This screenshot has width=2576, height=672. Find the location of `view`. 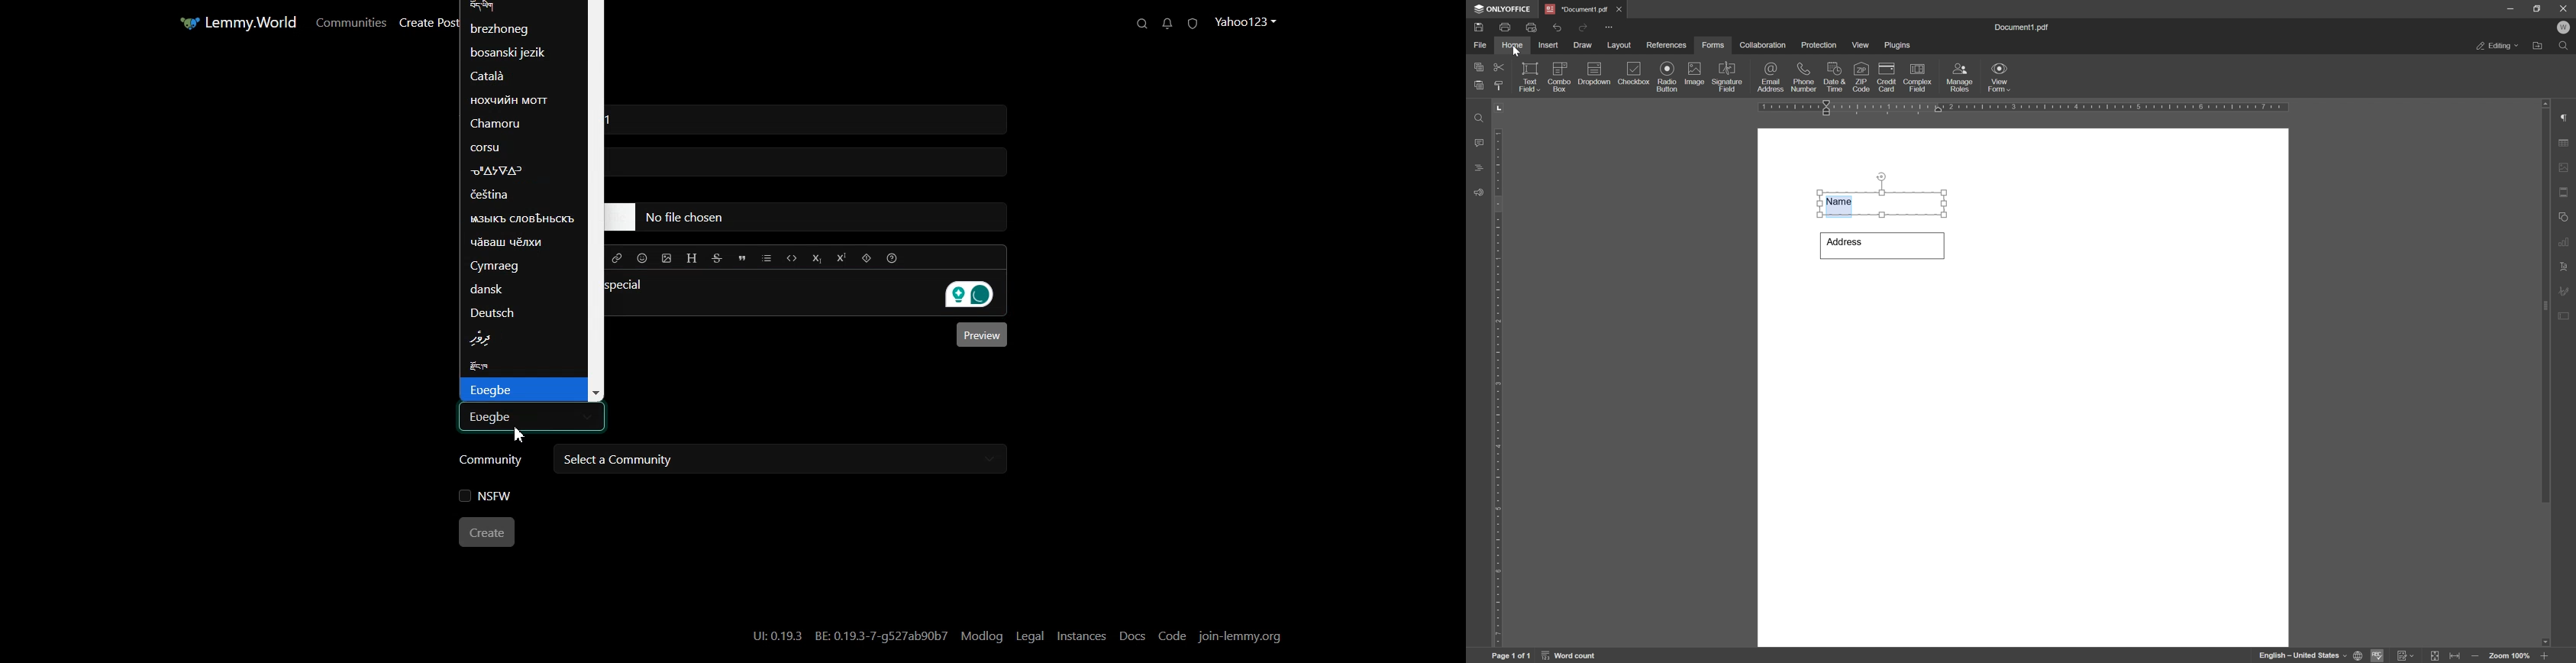

view is located at coordinates (1861, 45).